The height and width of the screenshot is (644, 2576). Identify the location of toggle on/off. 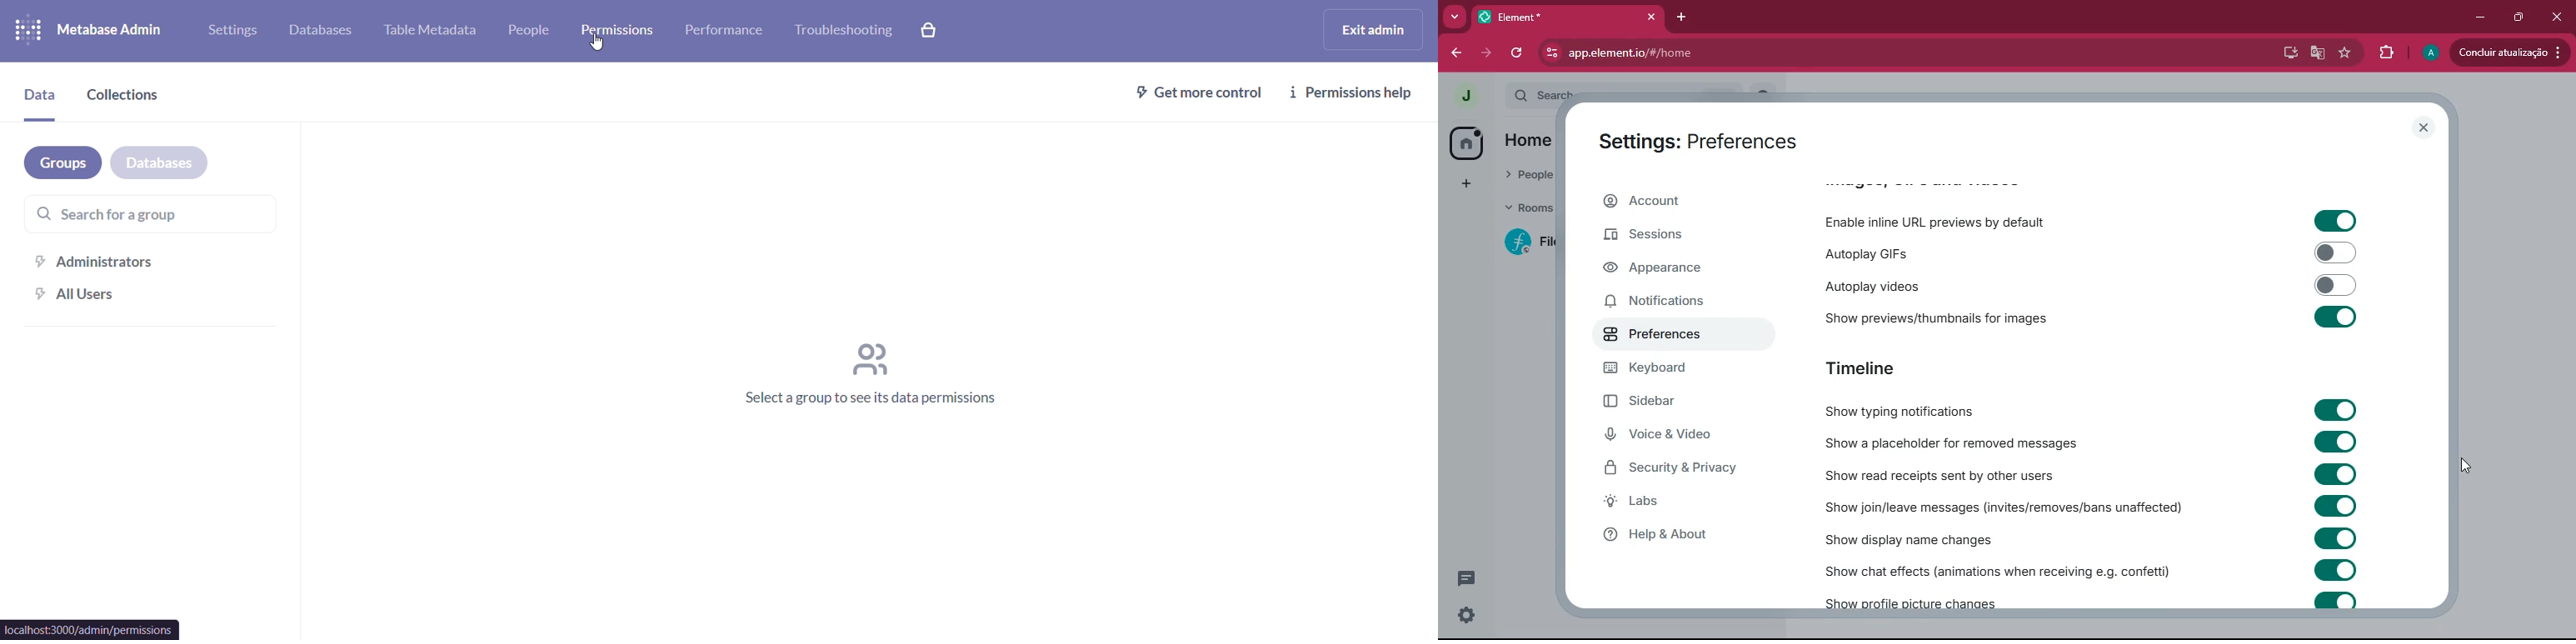
(2335, 600).